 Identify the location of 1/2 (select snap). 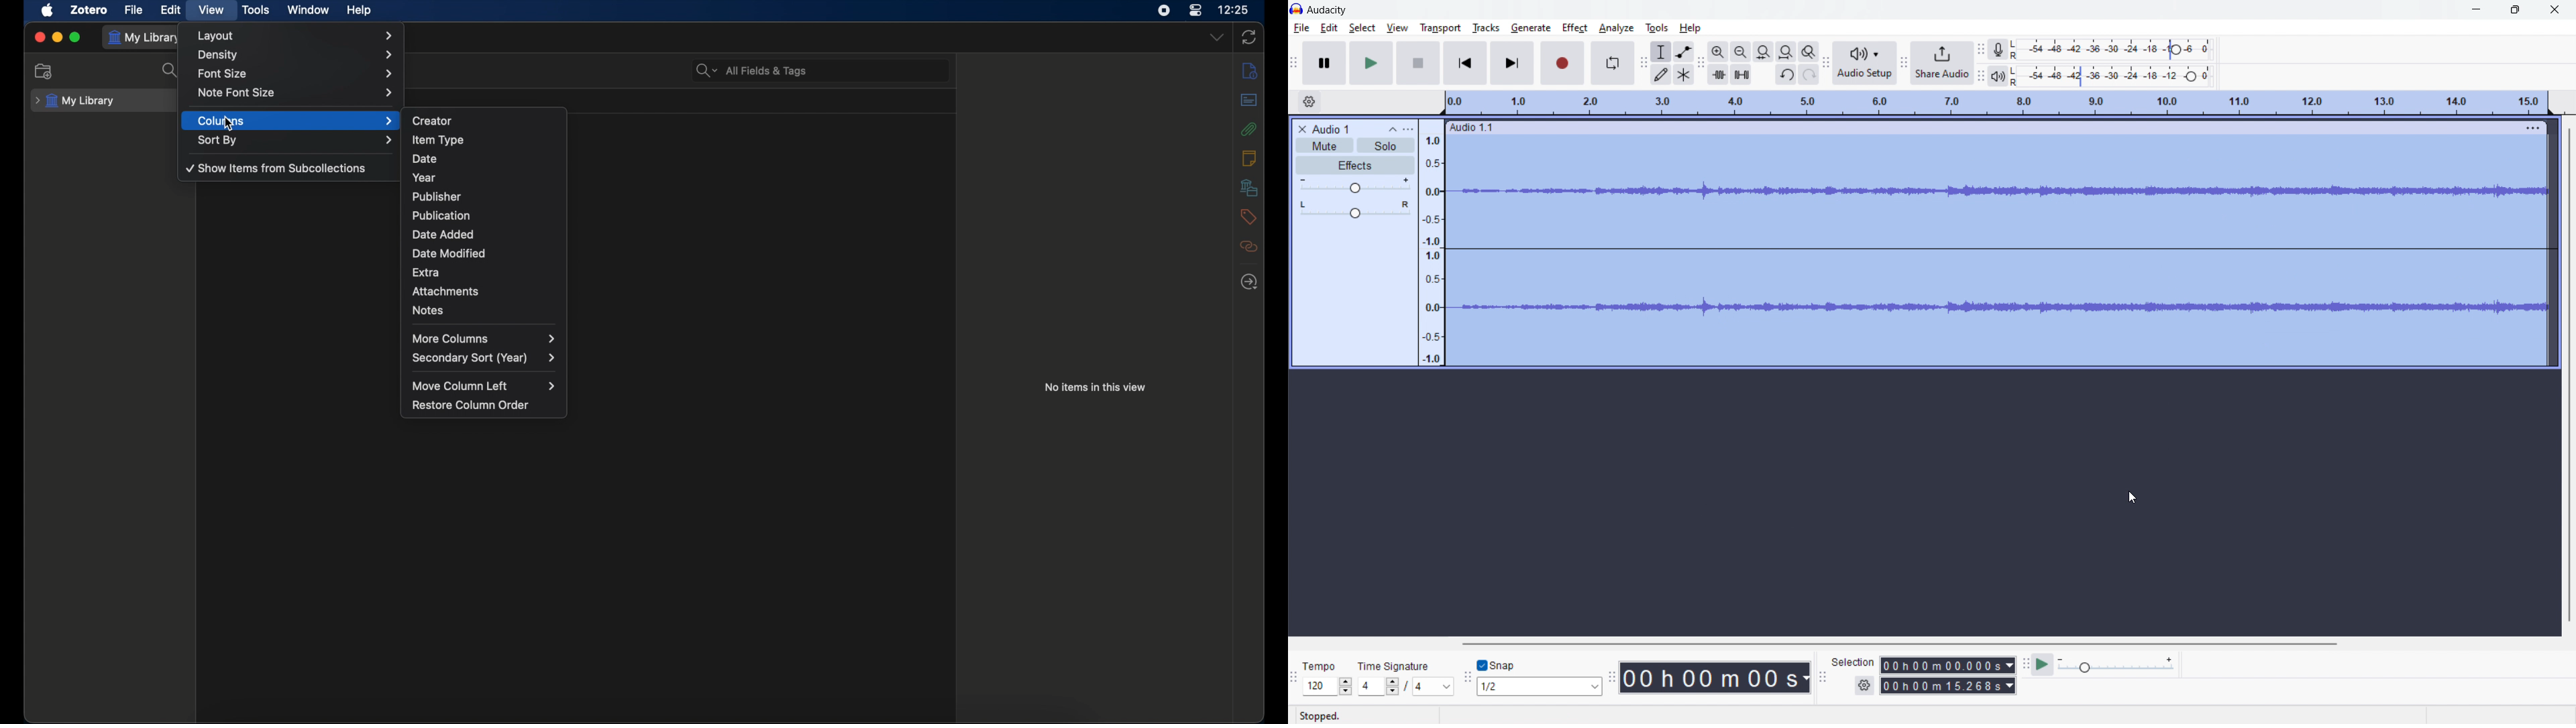
(1540, 686).